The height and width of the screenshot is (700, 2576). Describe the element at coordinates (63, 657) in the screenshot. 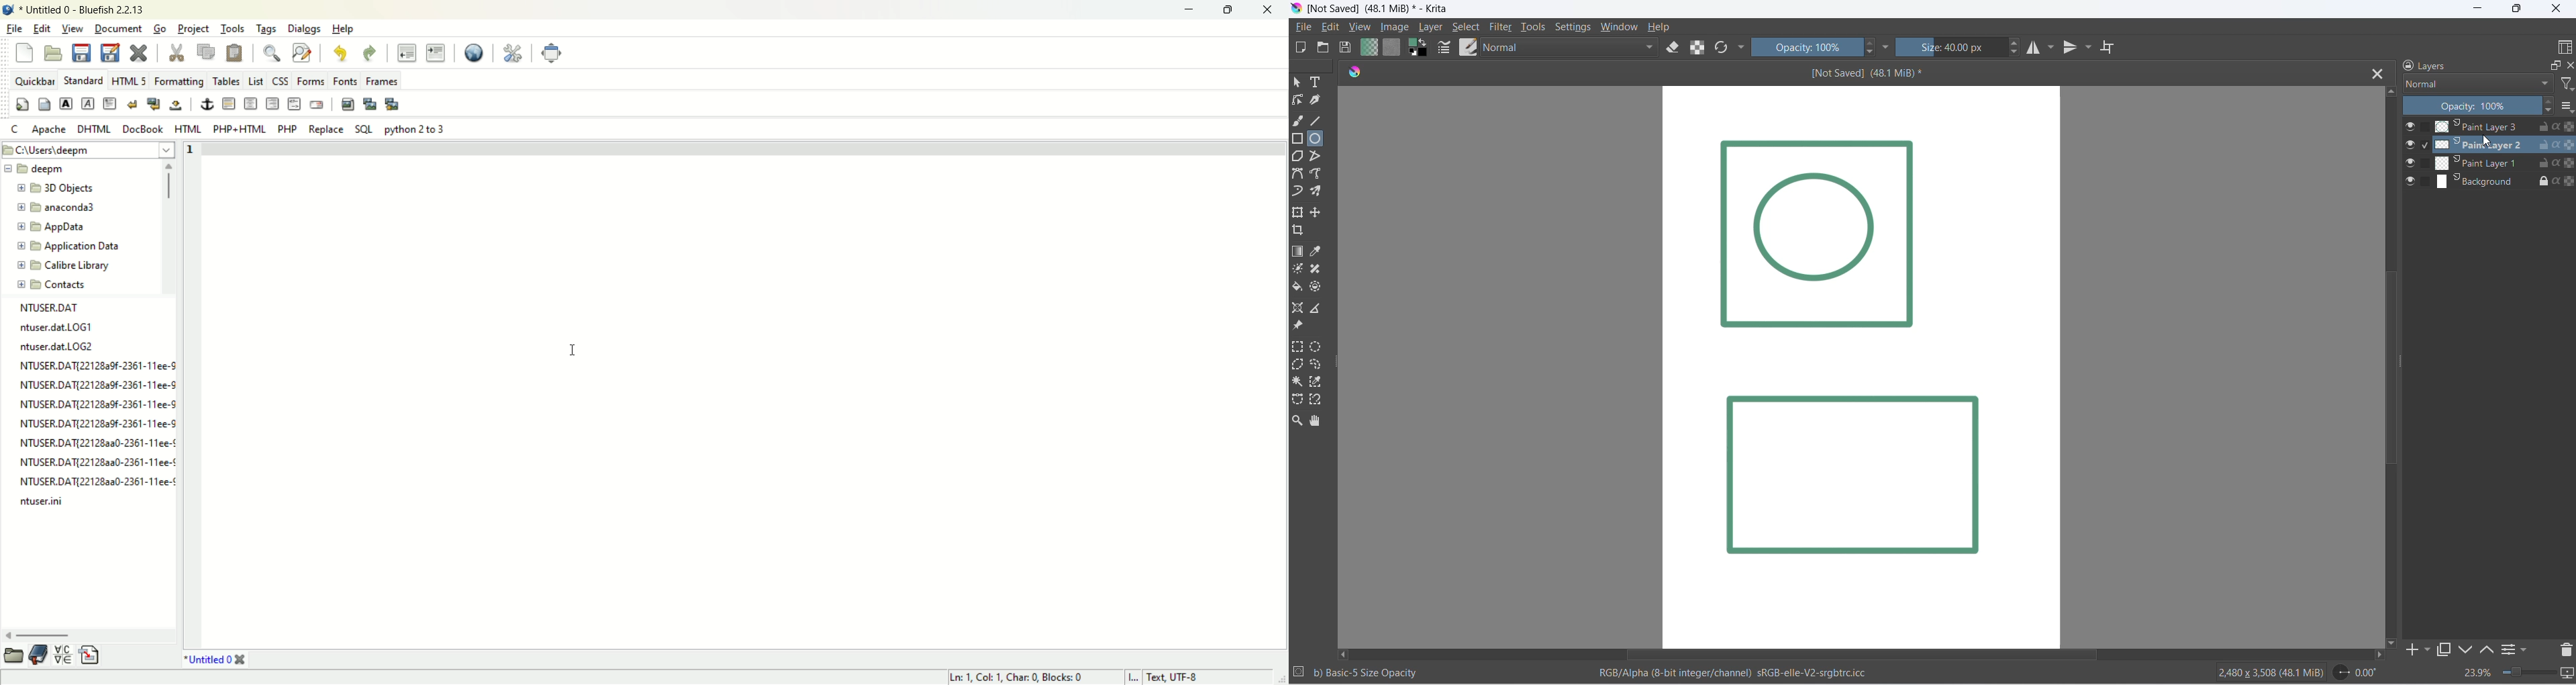

I see `charmap` at that location.